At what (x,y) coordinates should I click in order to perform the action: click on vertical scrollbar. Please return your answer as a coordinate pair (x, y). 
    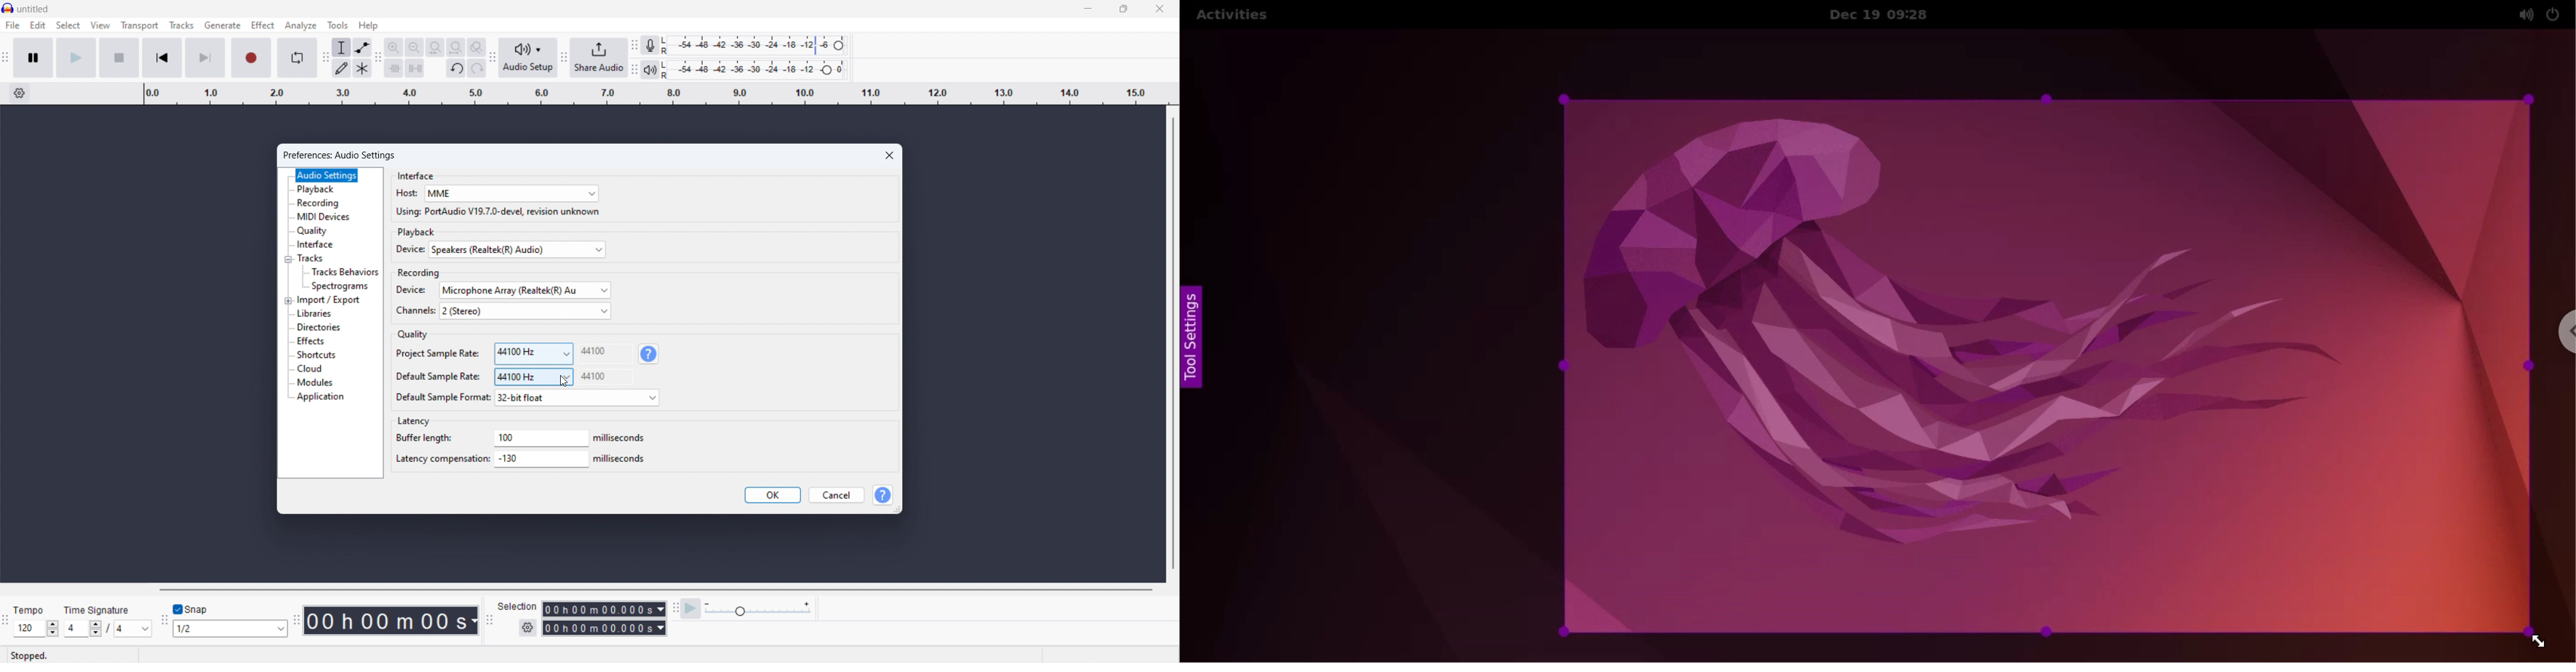
    Looking at the image, I should click on (1174, 342).